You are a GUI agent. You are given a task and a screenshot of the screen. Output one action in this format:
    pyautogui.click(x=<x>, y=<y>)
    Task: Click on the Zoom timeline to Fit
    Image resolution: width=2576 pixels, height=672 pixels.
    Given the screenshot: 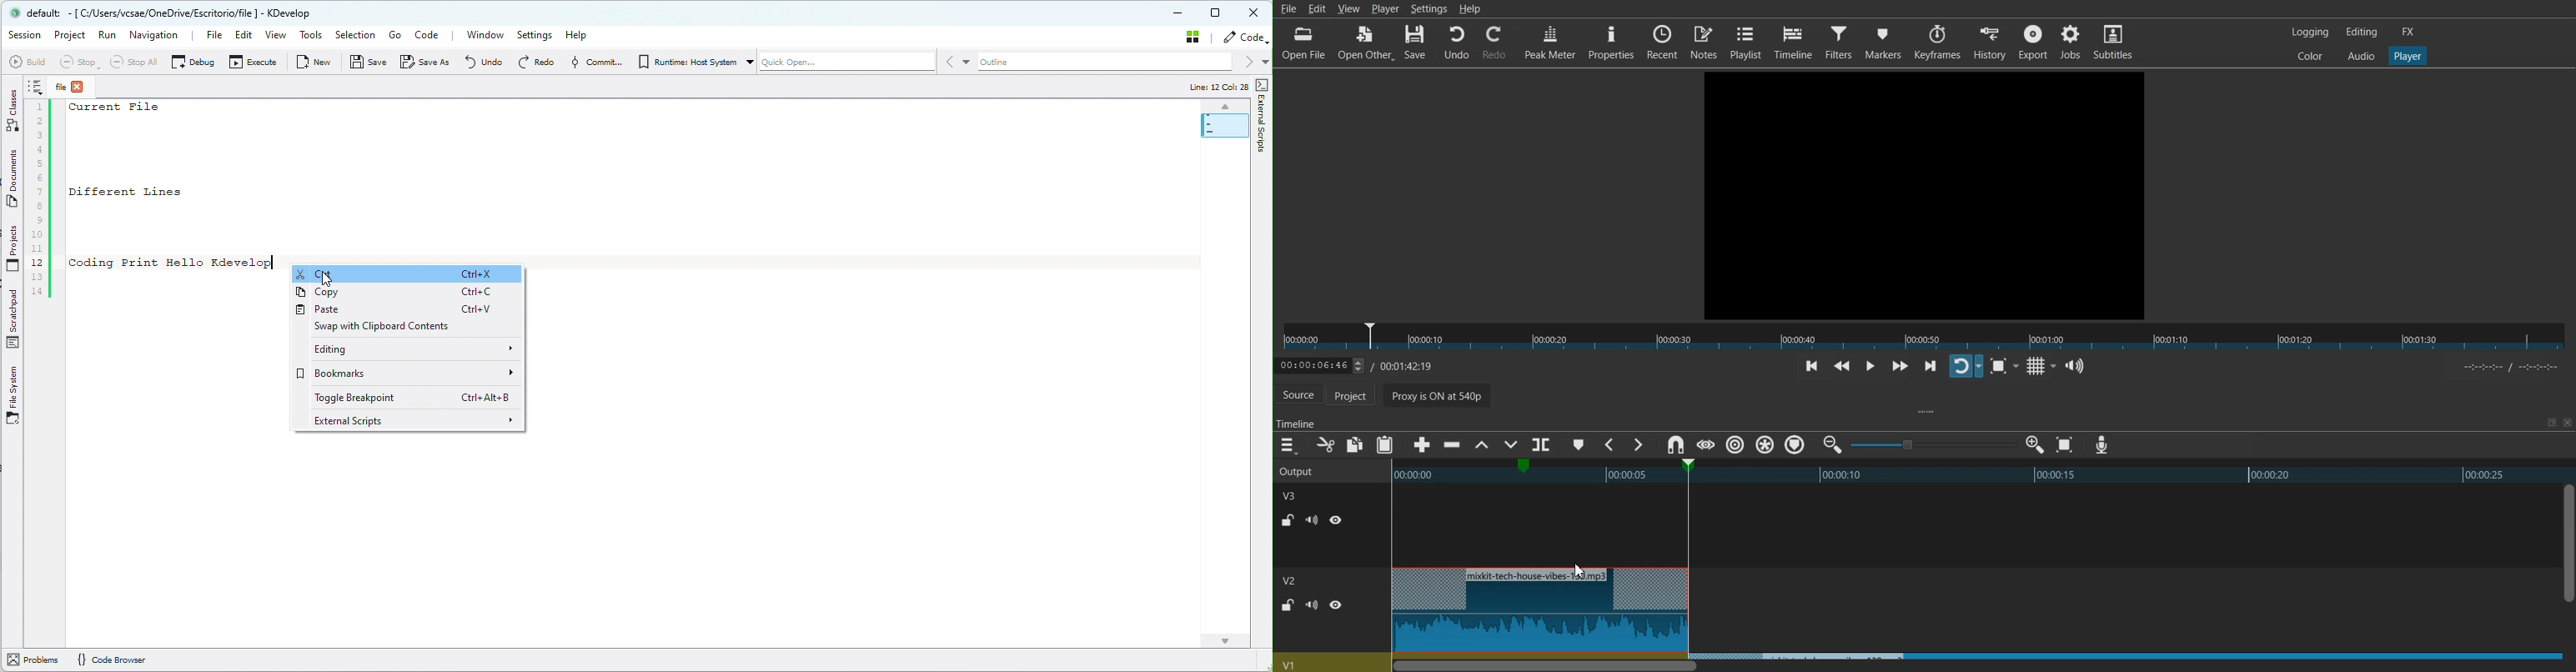 What is the action you would take?
    pyautogui.click(x=2065, y=445)
    